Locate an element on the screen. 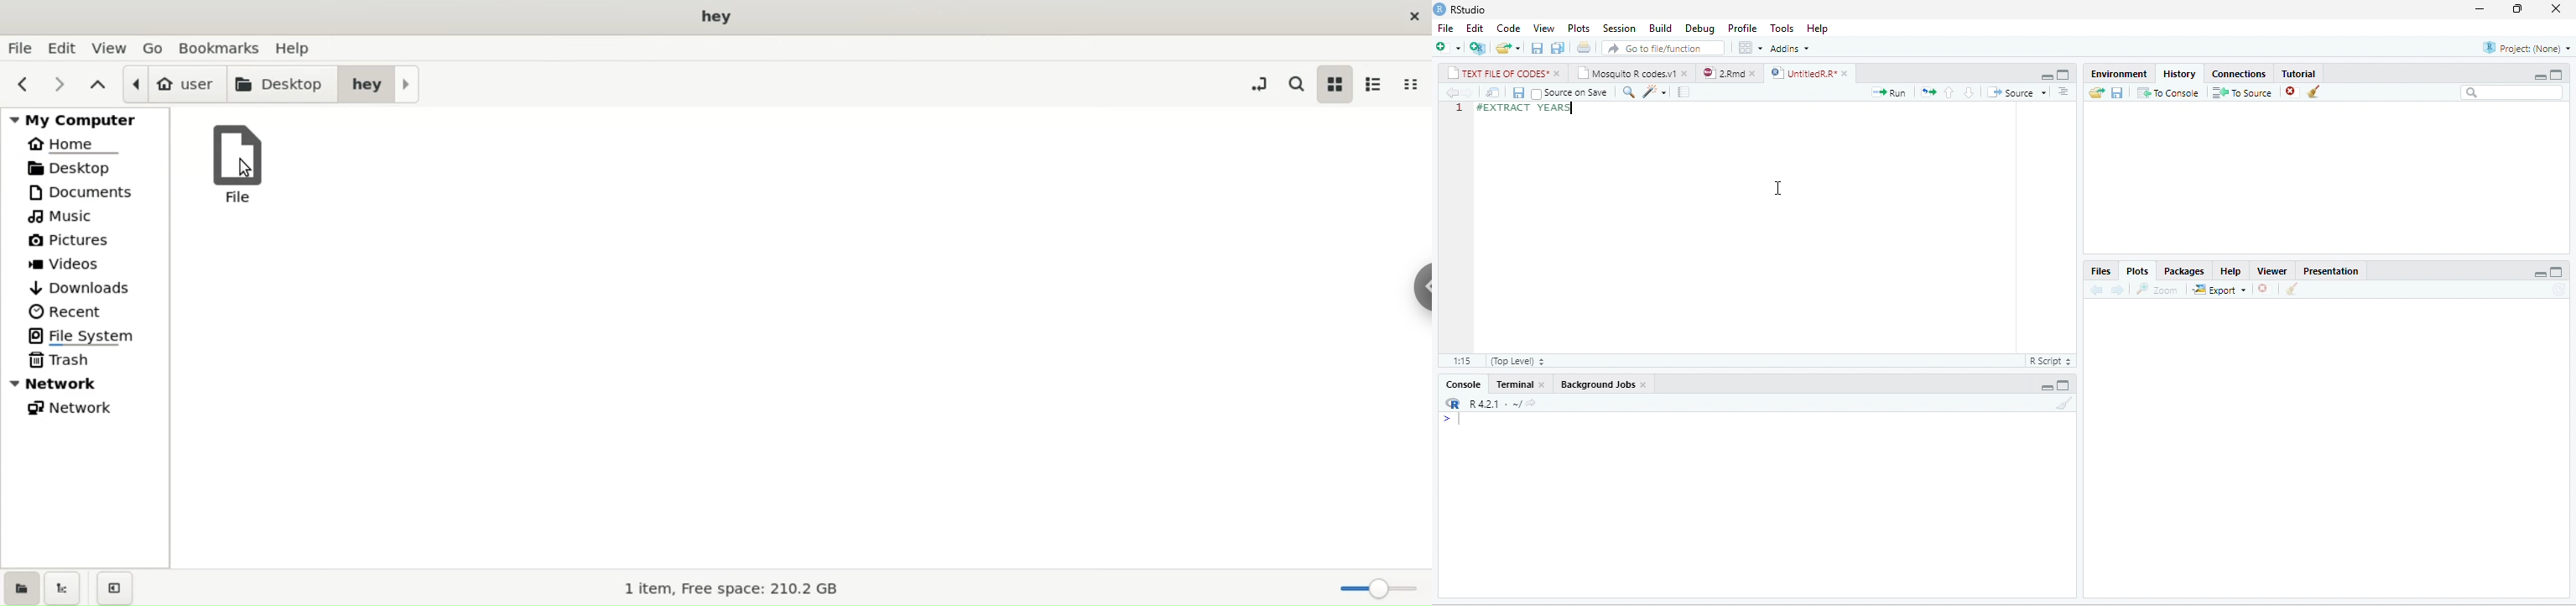 The width and height of the screenshot is (2576, 616). run is located at coordinates (1890, 92).